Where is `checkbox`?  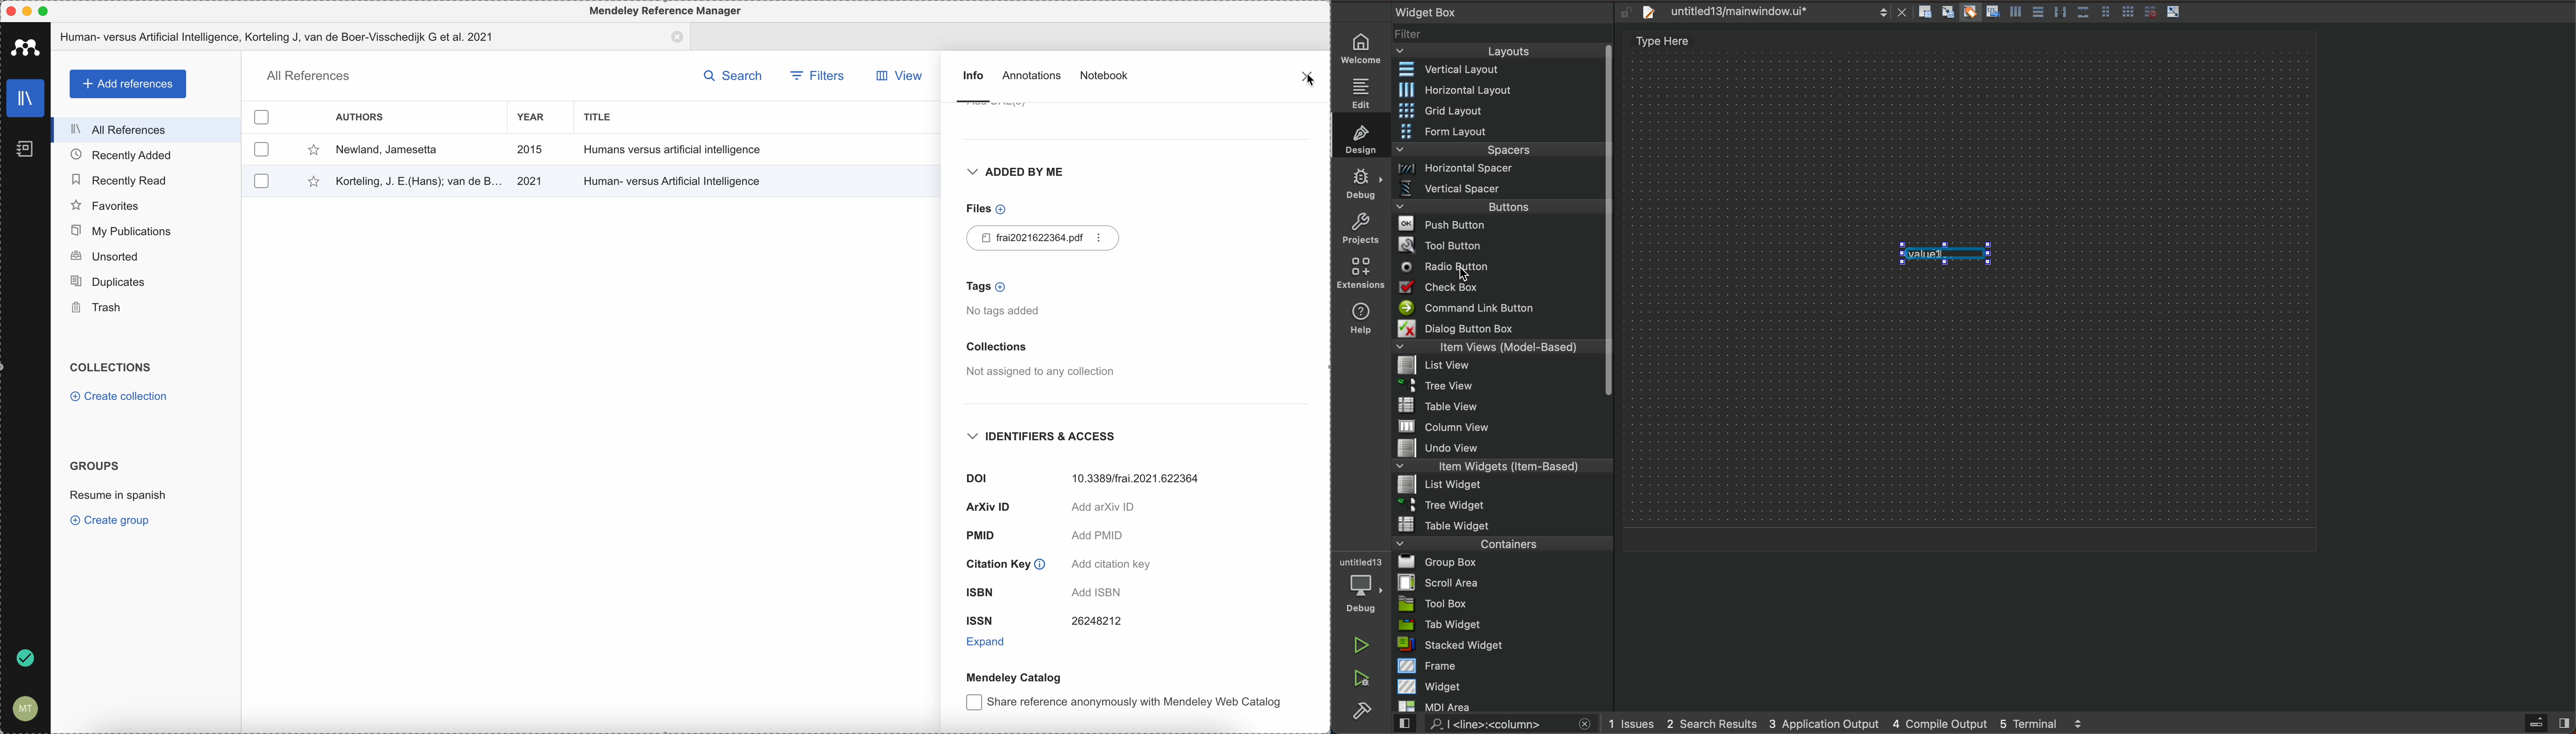
checkbox is located at coordinates (263, 115).